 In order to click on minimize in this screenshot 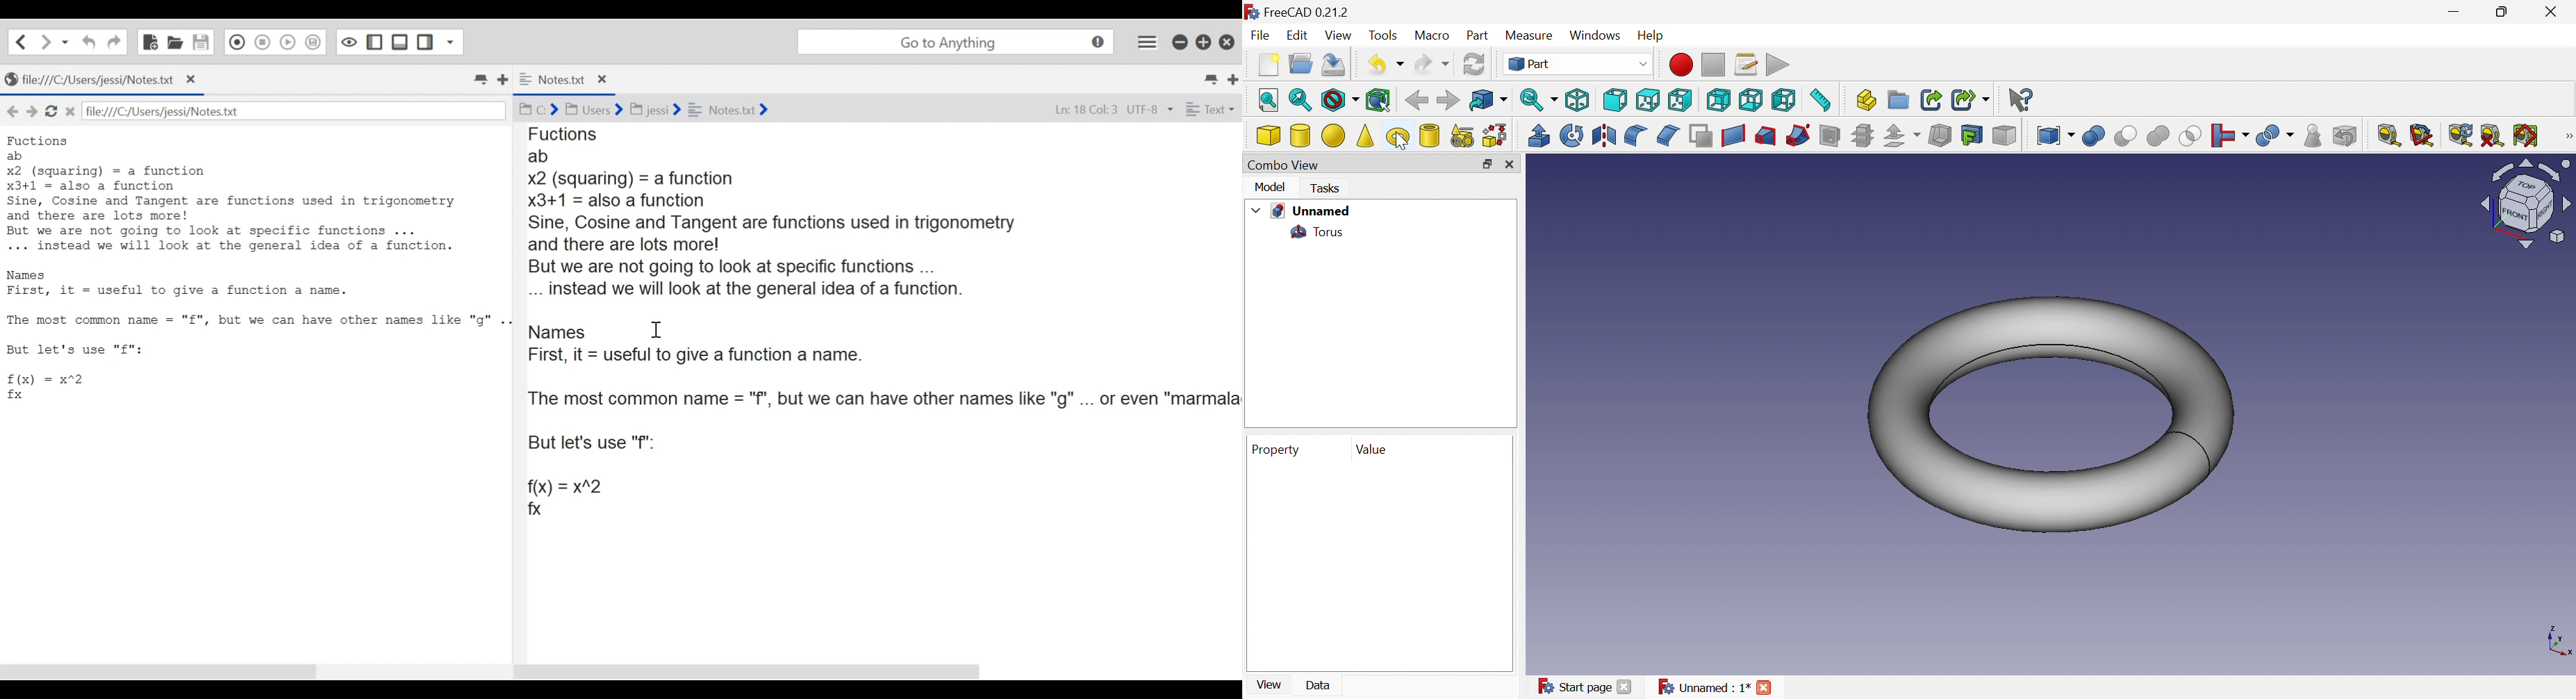, I will do `click(1180, 43)`.